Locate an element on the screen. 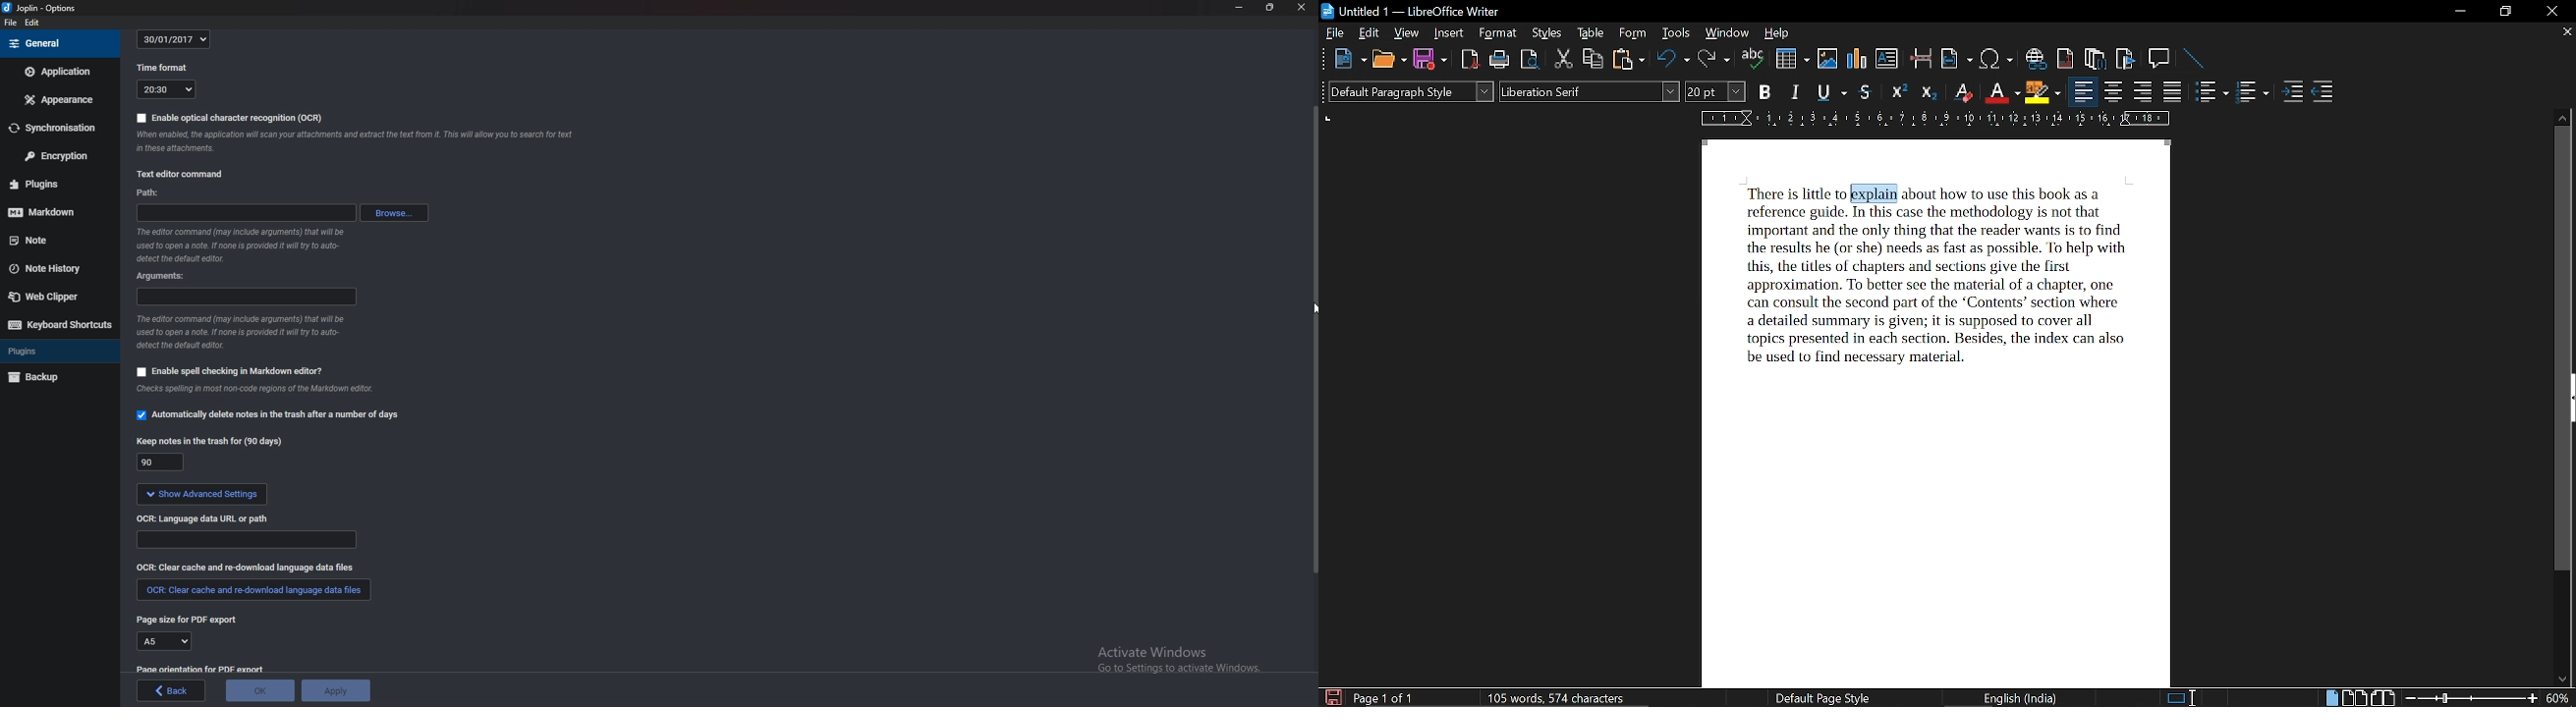  insert text is located at coordinates (1886, 59).